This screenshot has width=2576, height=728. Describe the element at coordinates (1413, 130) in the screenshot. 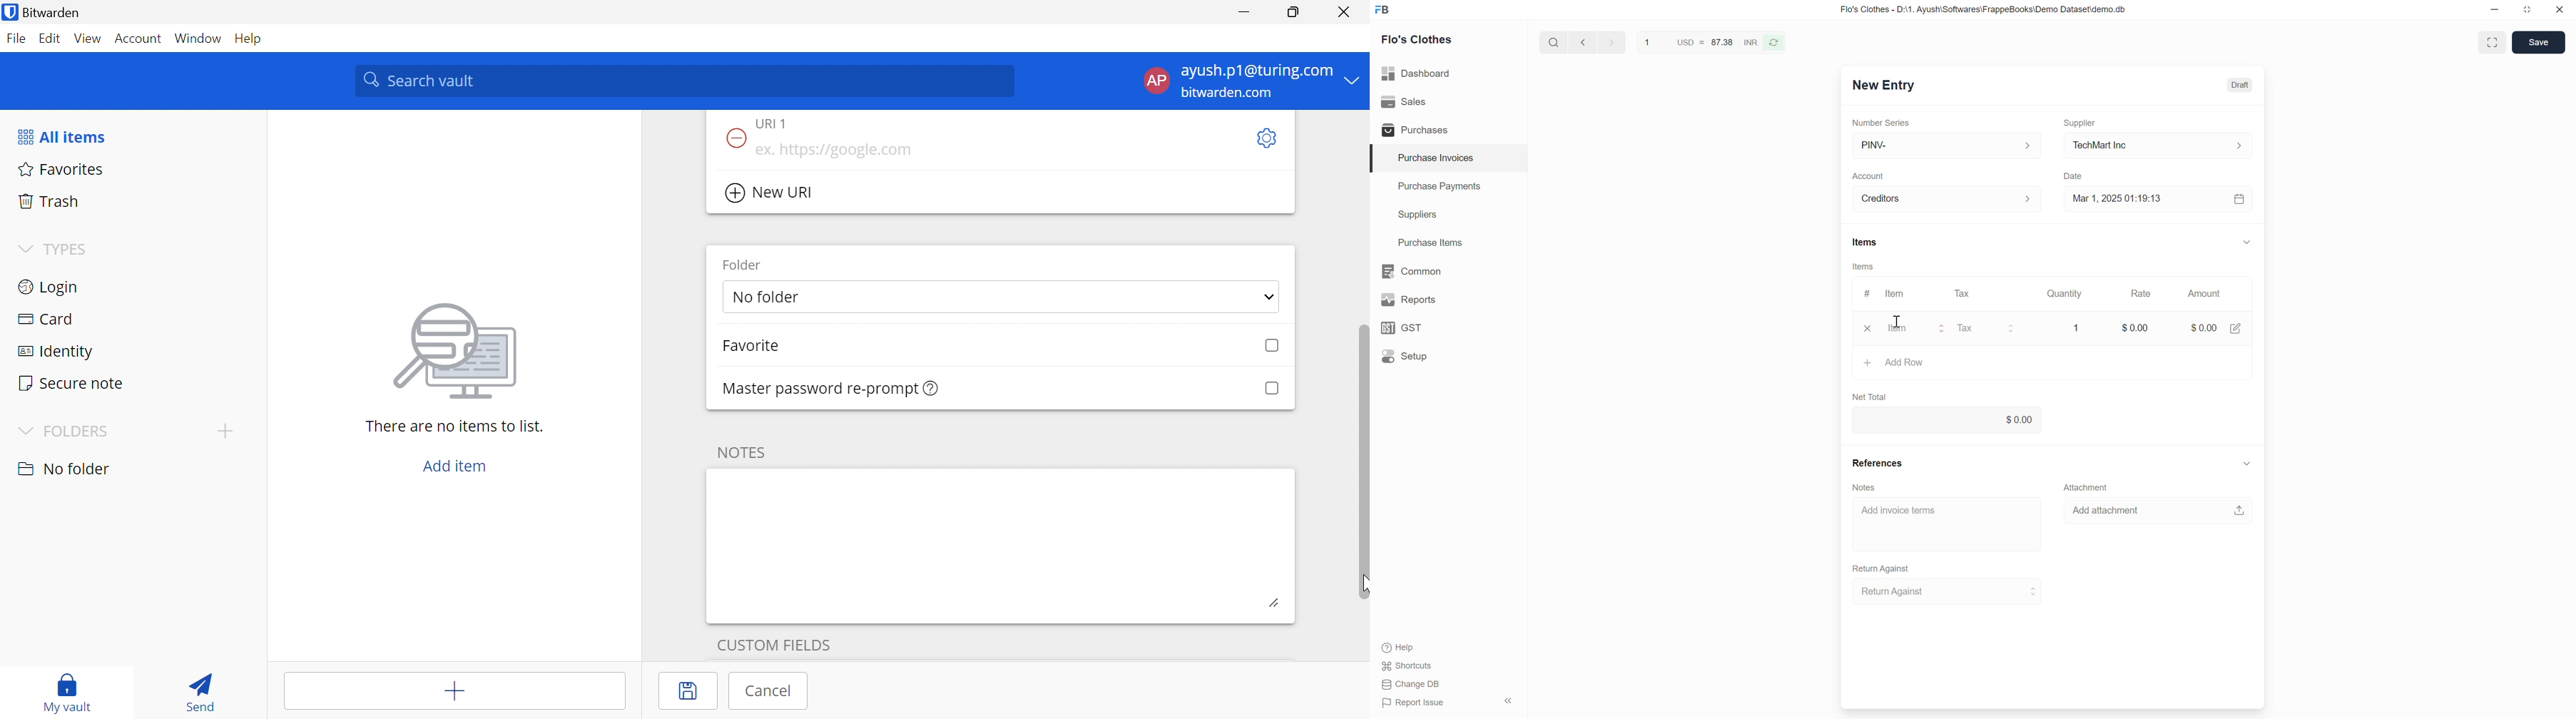

I see `Purchases` at that location.